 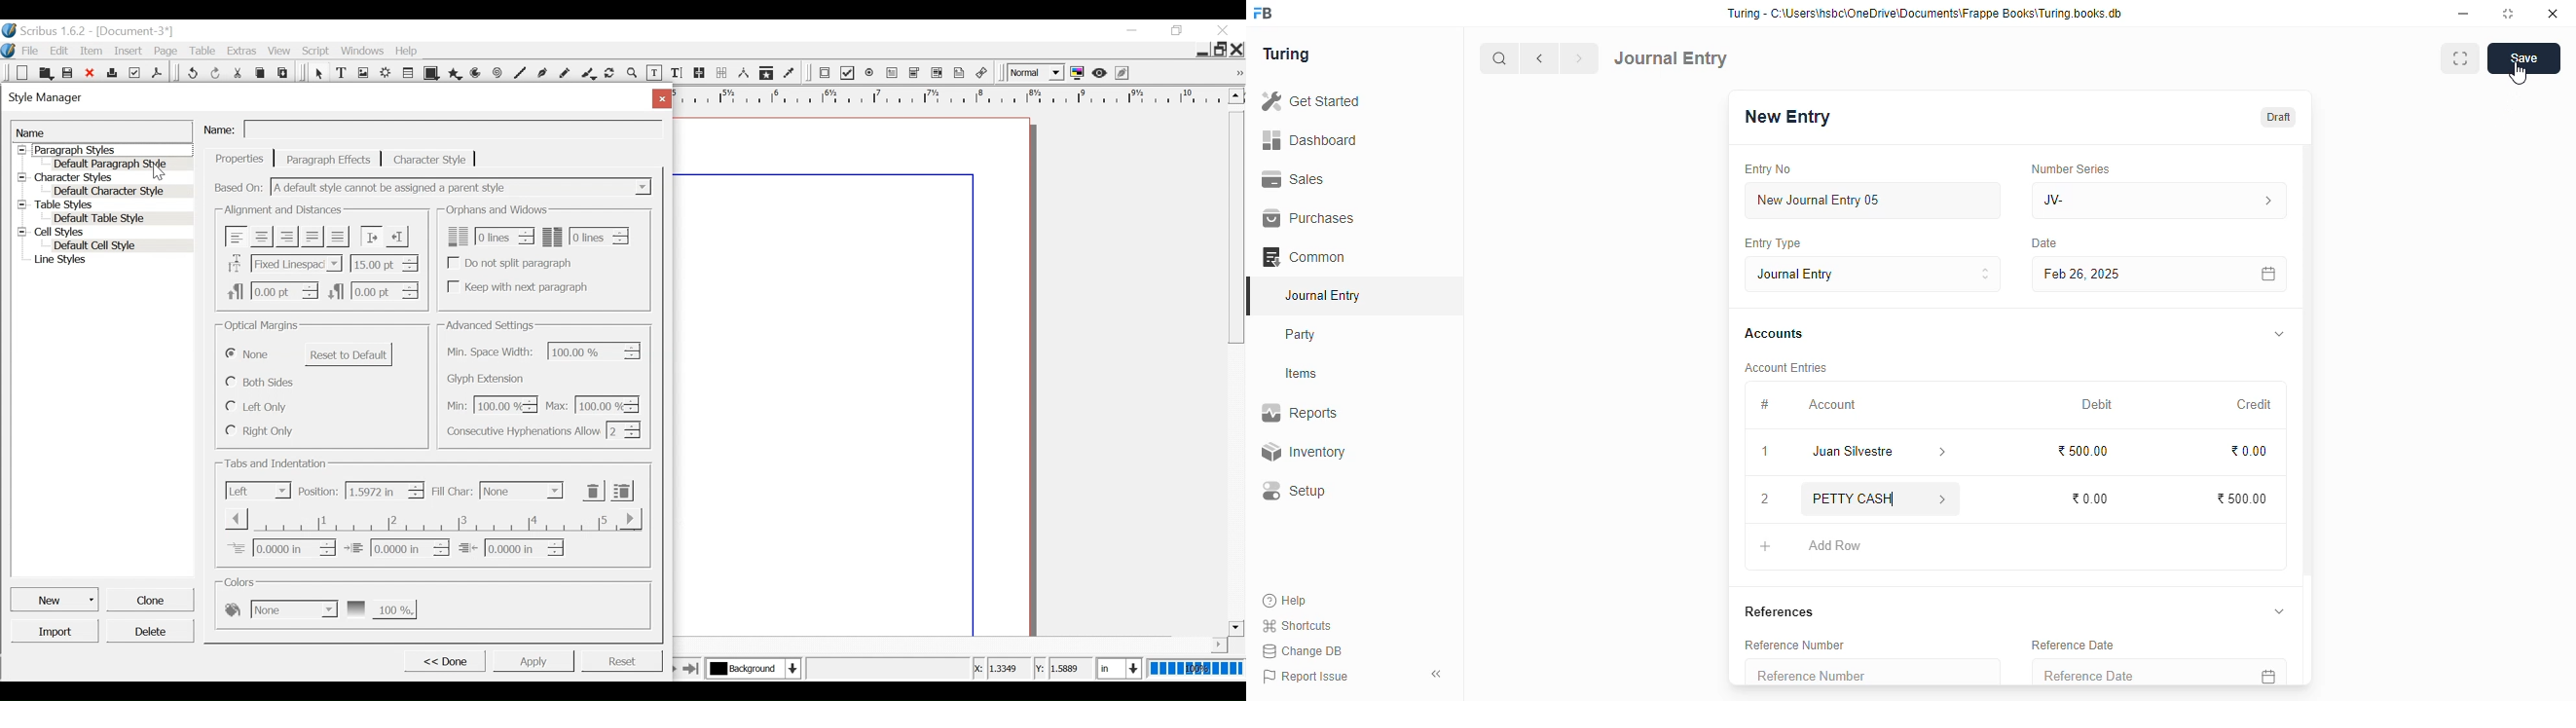 I want to click on Edit text with Story, so click(x=676, y=73).